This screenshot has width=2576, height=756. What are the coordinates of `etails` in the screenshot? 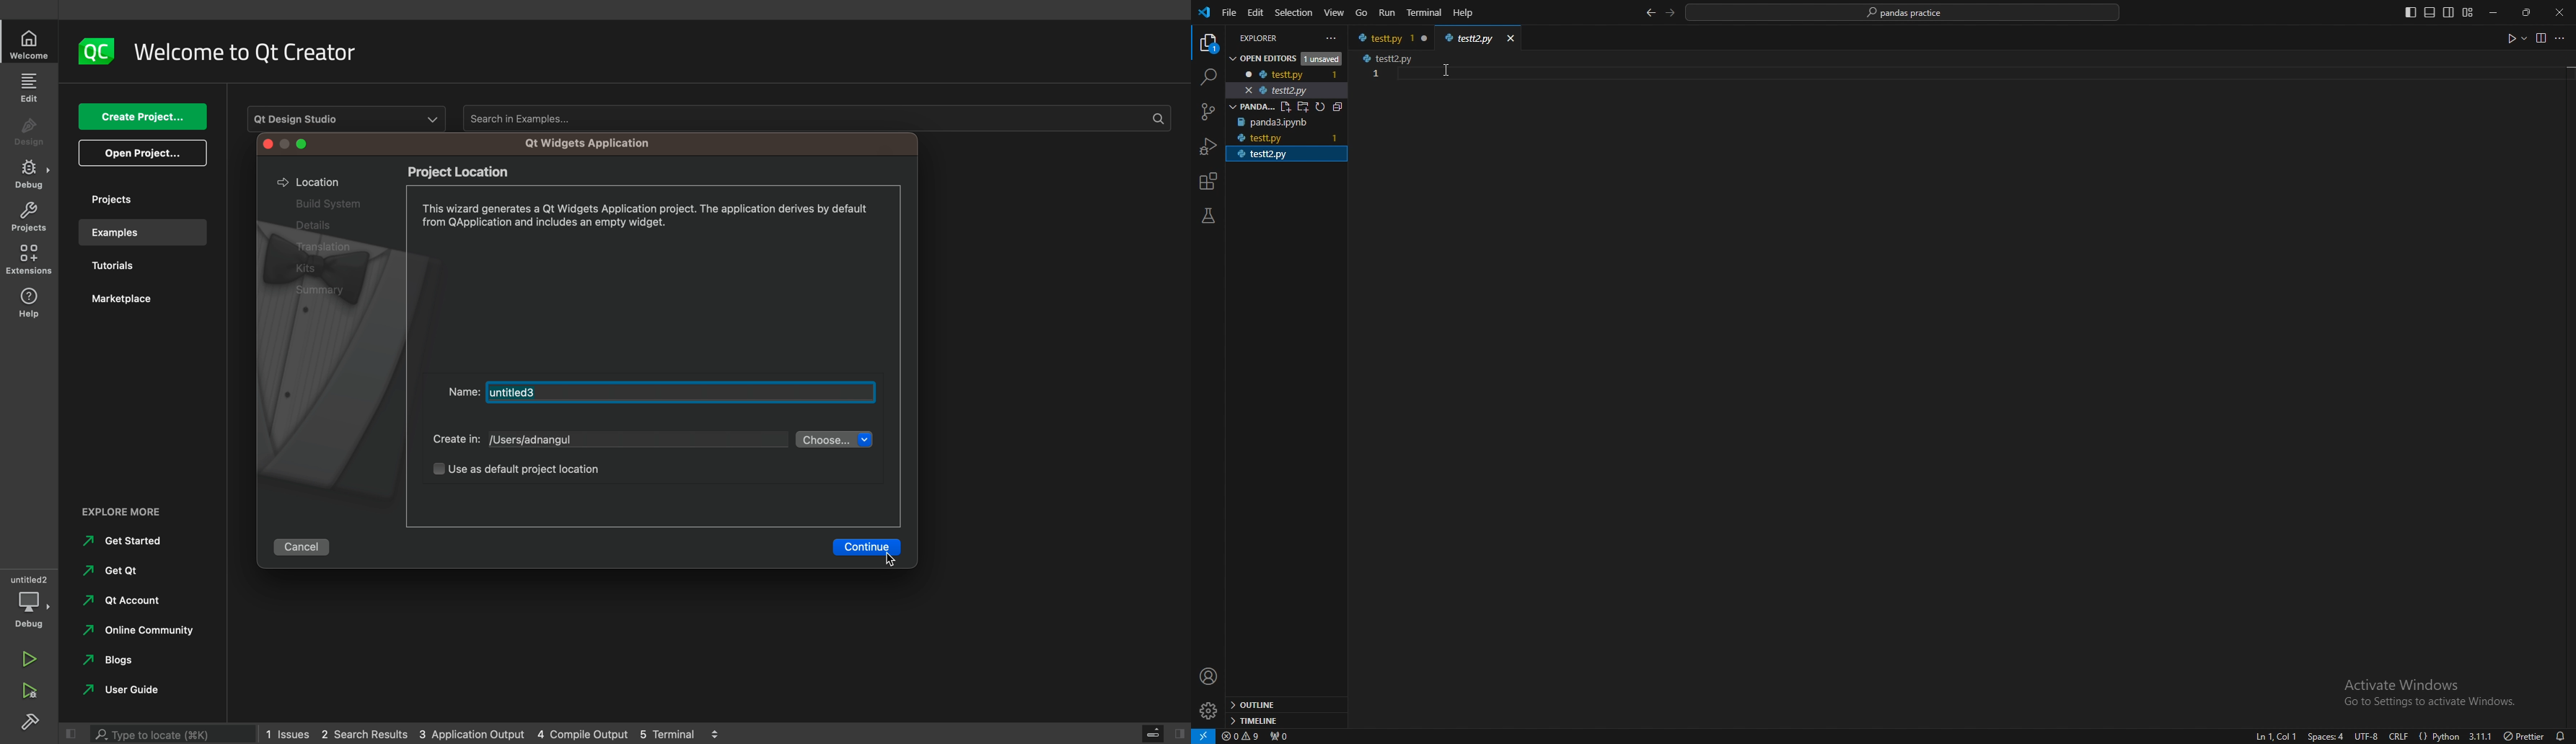 It's located at (309, 225).